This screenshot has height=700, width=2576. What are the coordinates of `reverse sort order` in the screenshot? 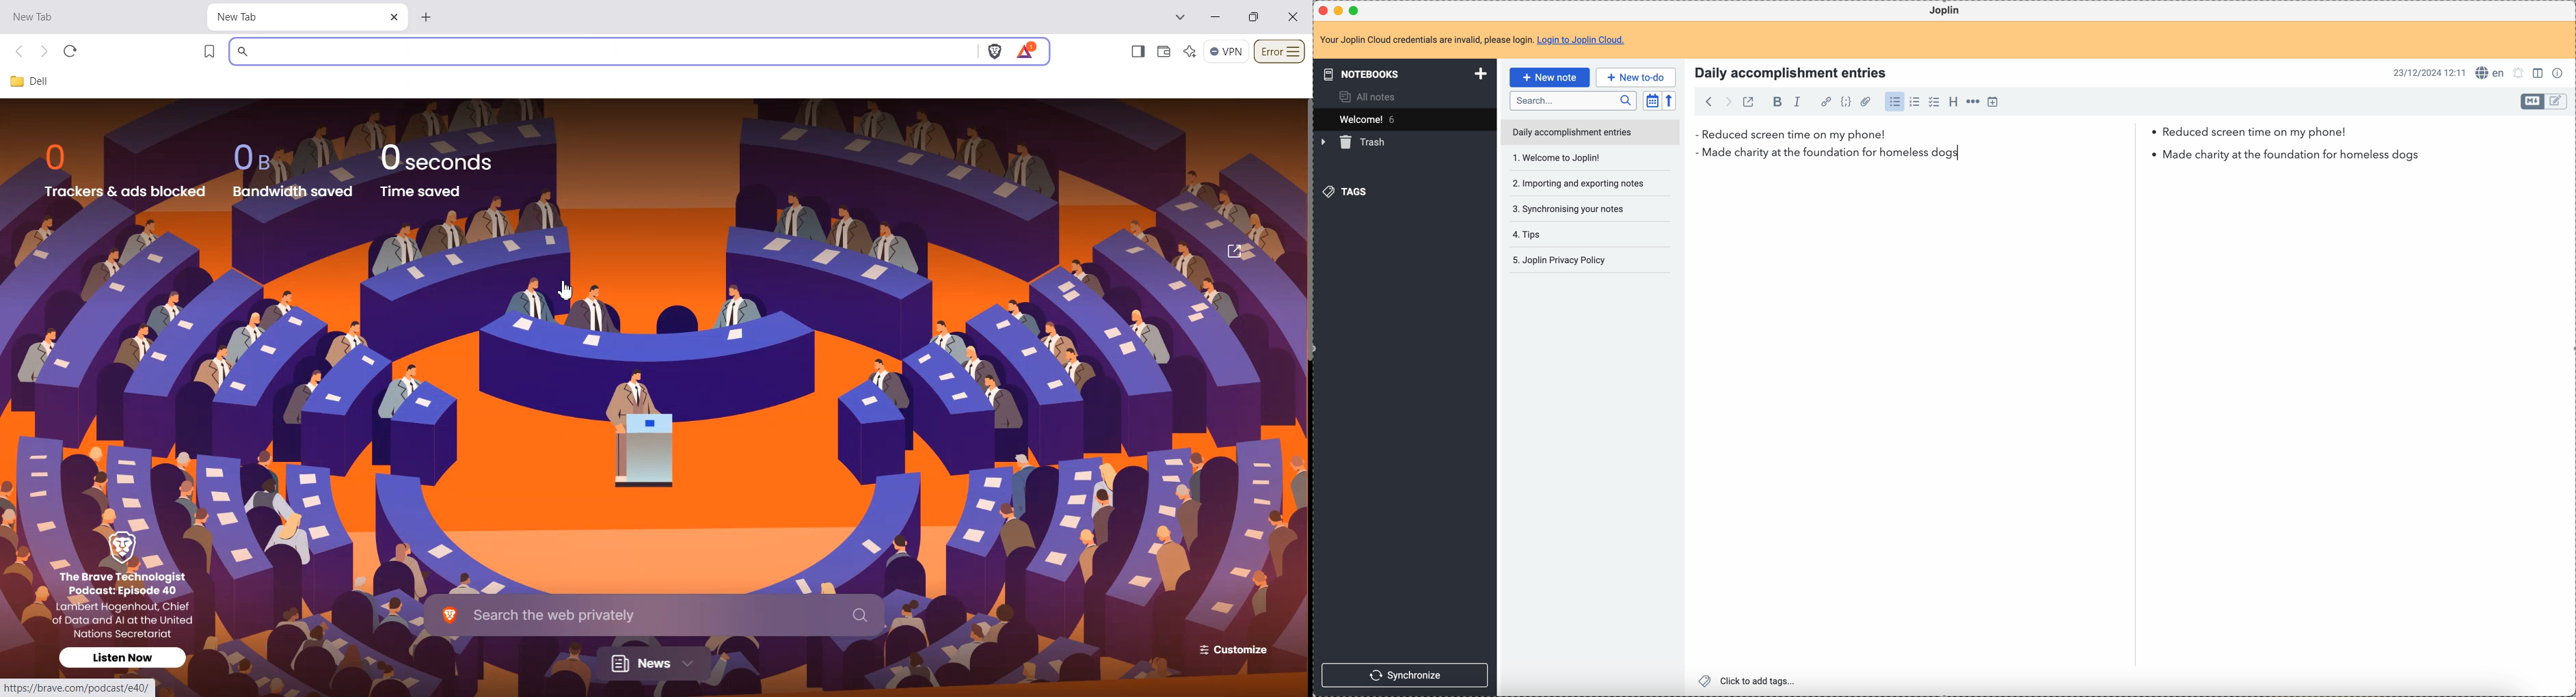 It's located at (1669, 101).